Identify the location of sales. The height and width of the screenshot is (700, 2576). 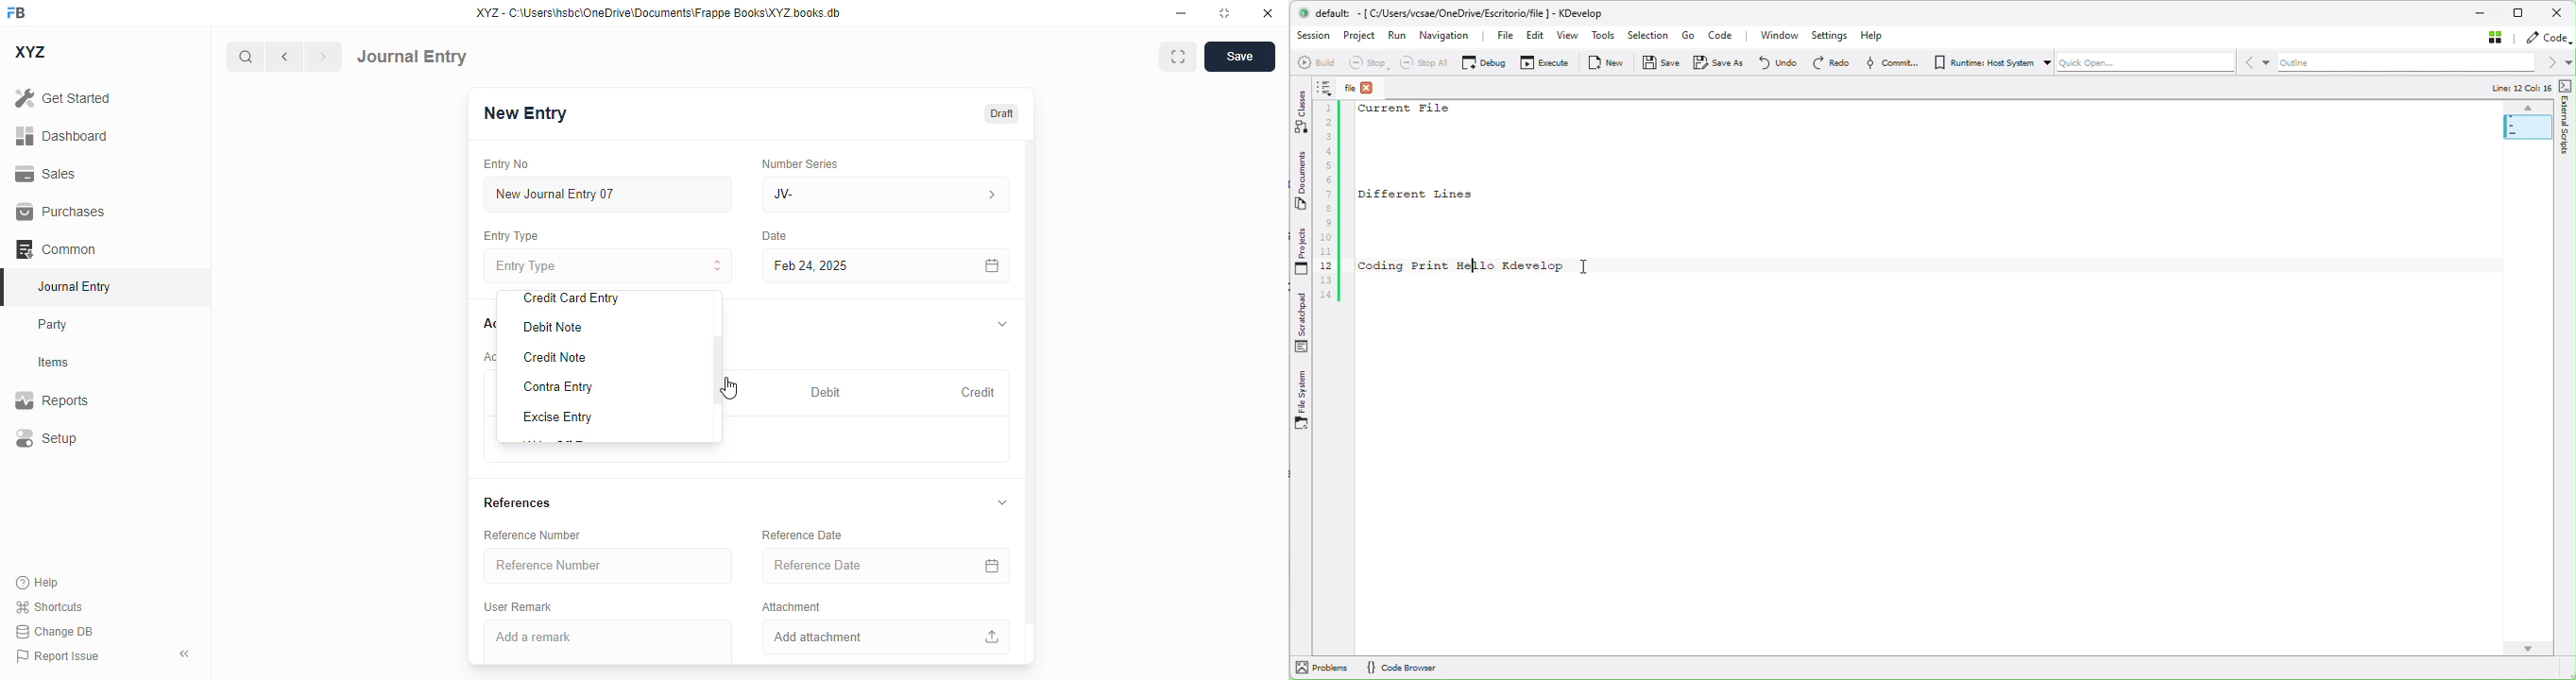
(45, 174).